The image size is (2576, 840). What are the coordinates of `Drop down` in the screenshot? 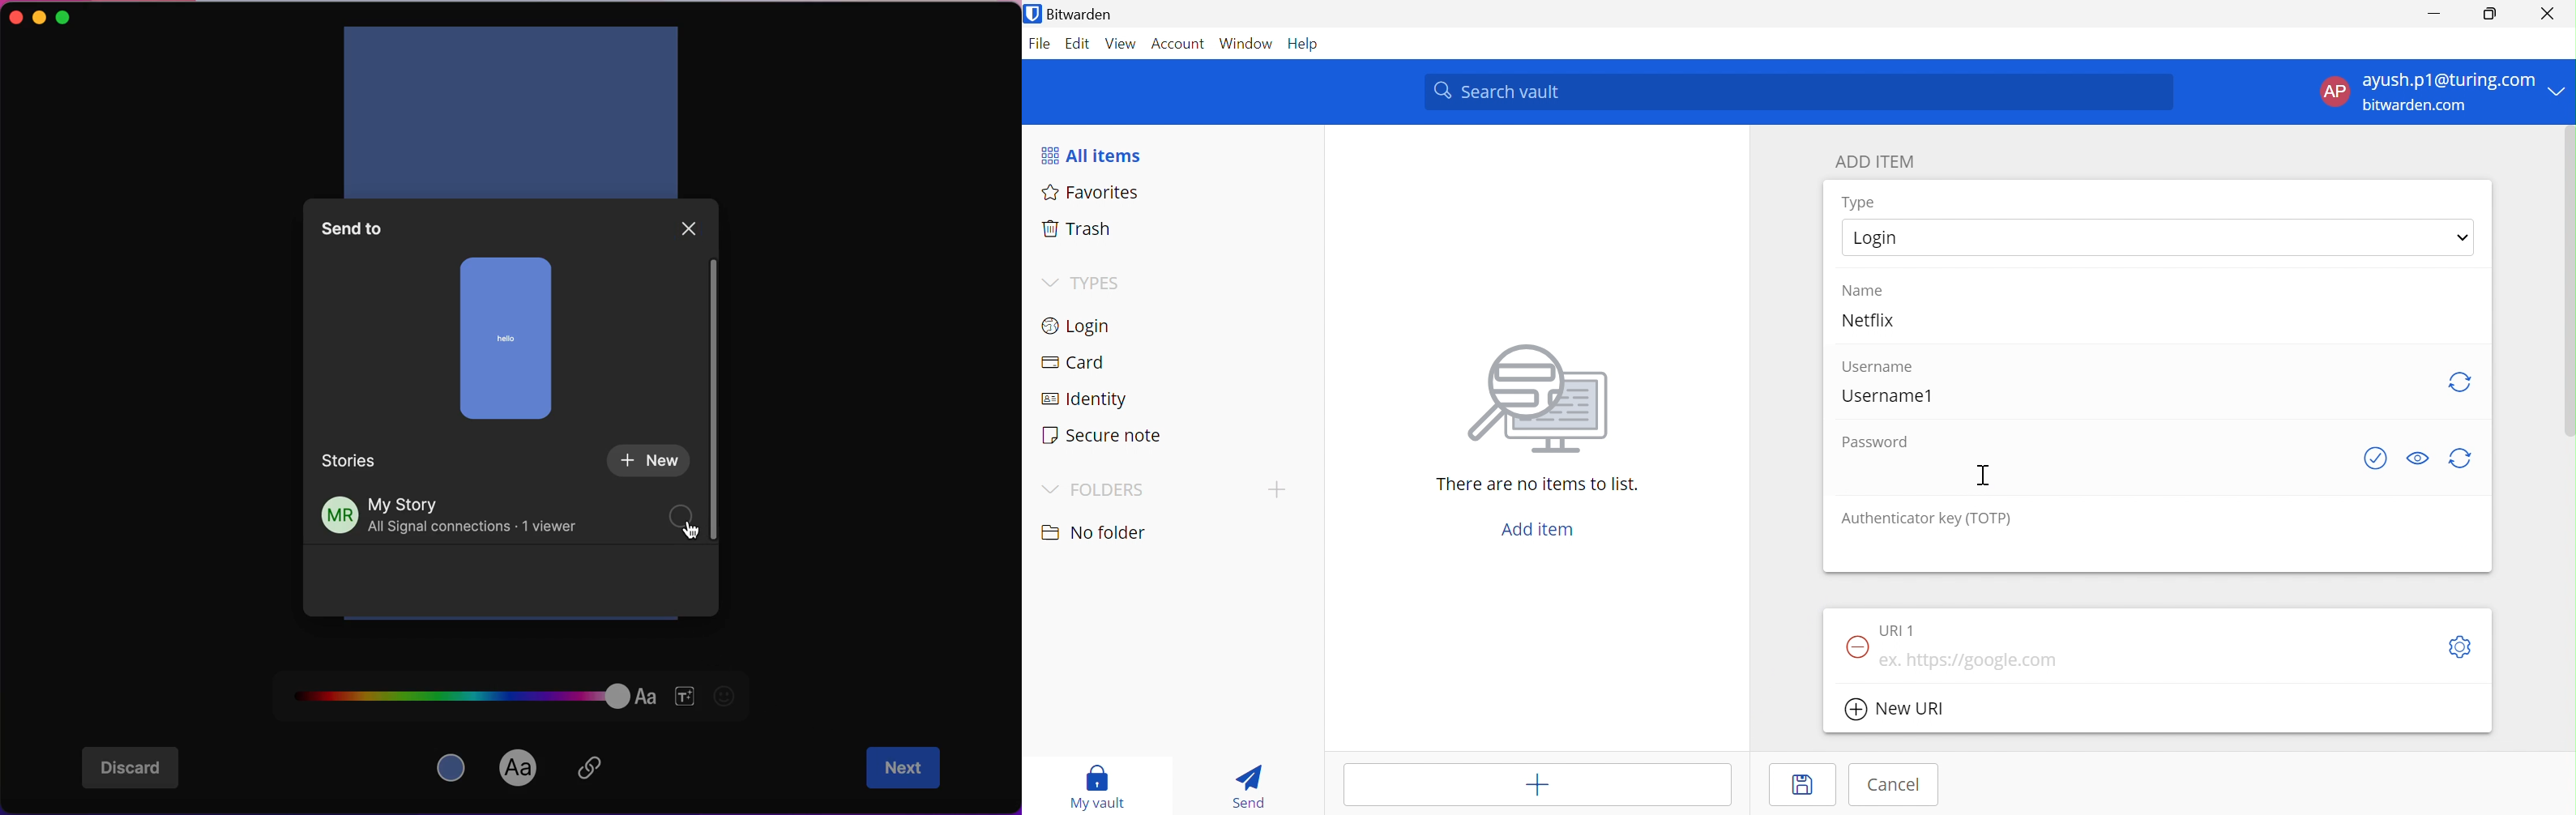 It's located at (2558, 90).